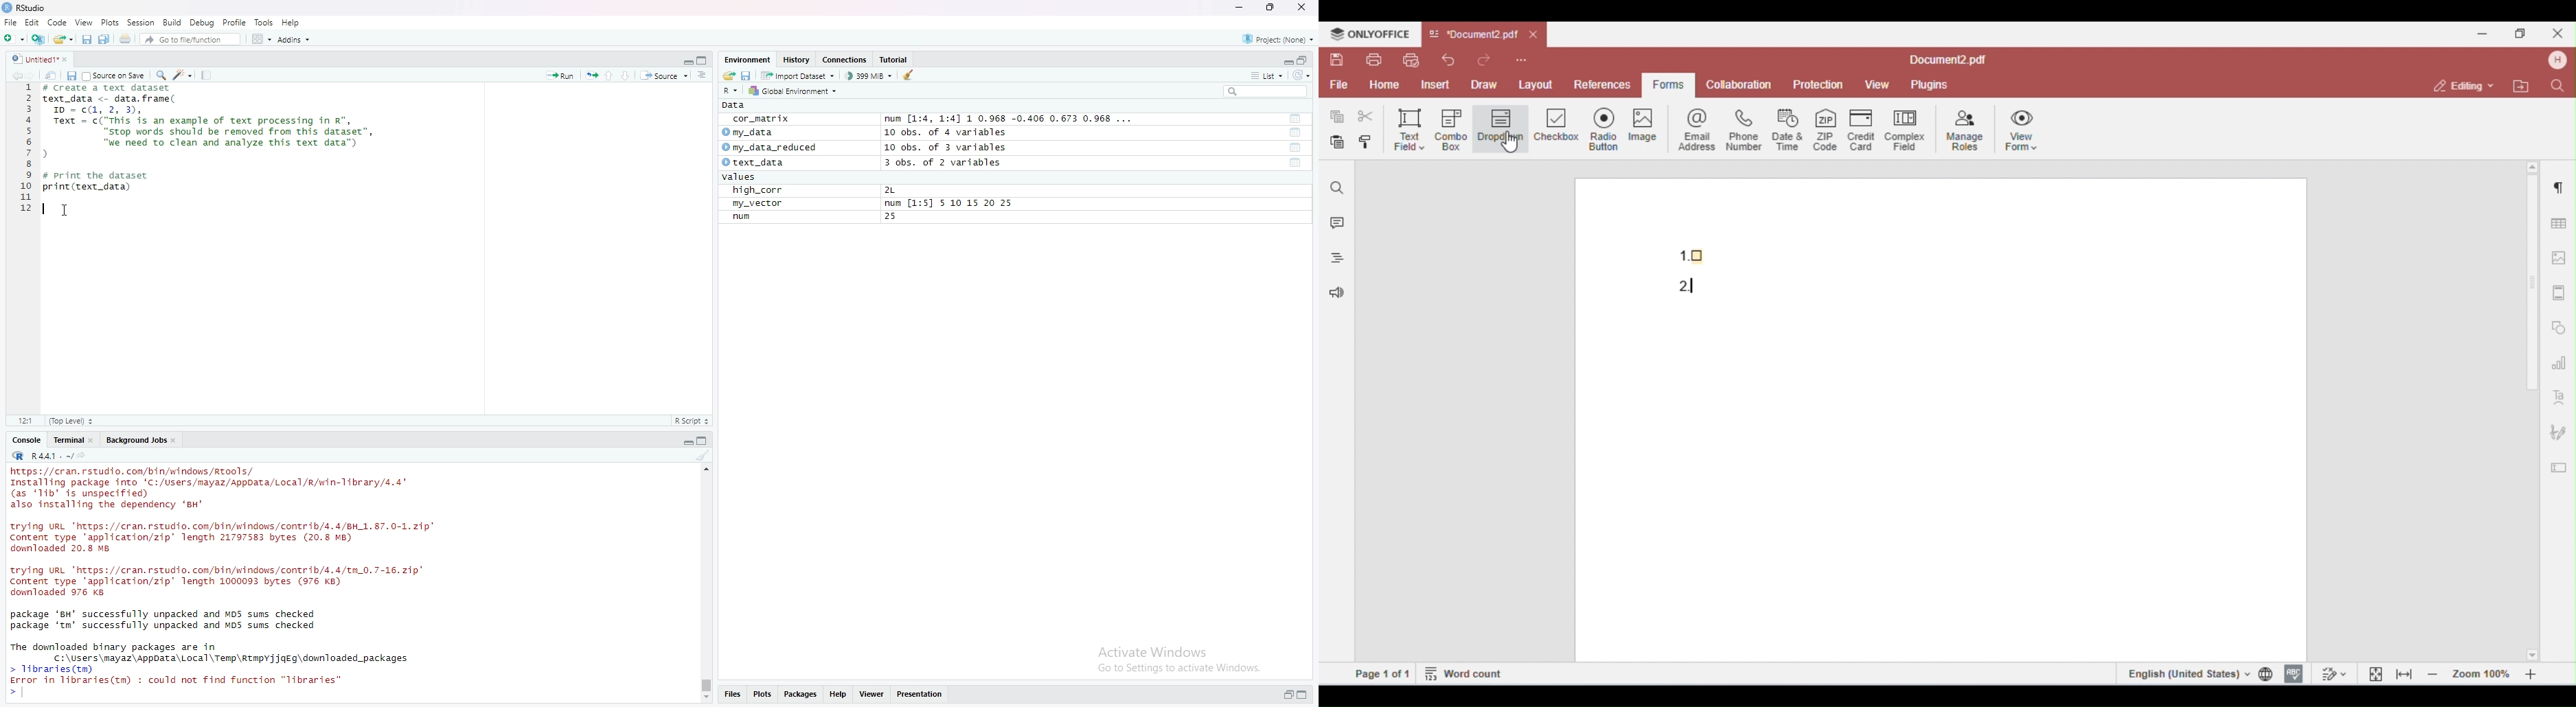  Describe the element at coordinates (949, 146) in the screenshot. I see `10 obs. of 3 variables` at that location.